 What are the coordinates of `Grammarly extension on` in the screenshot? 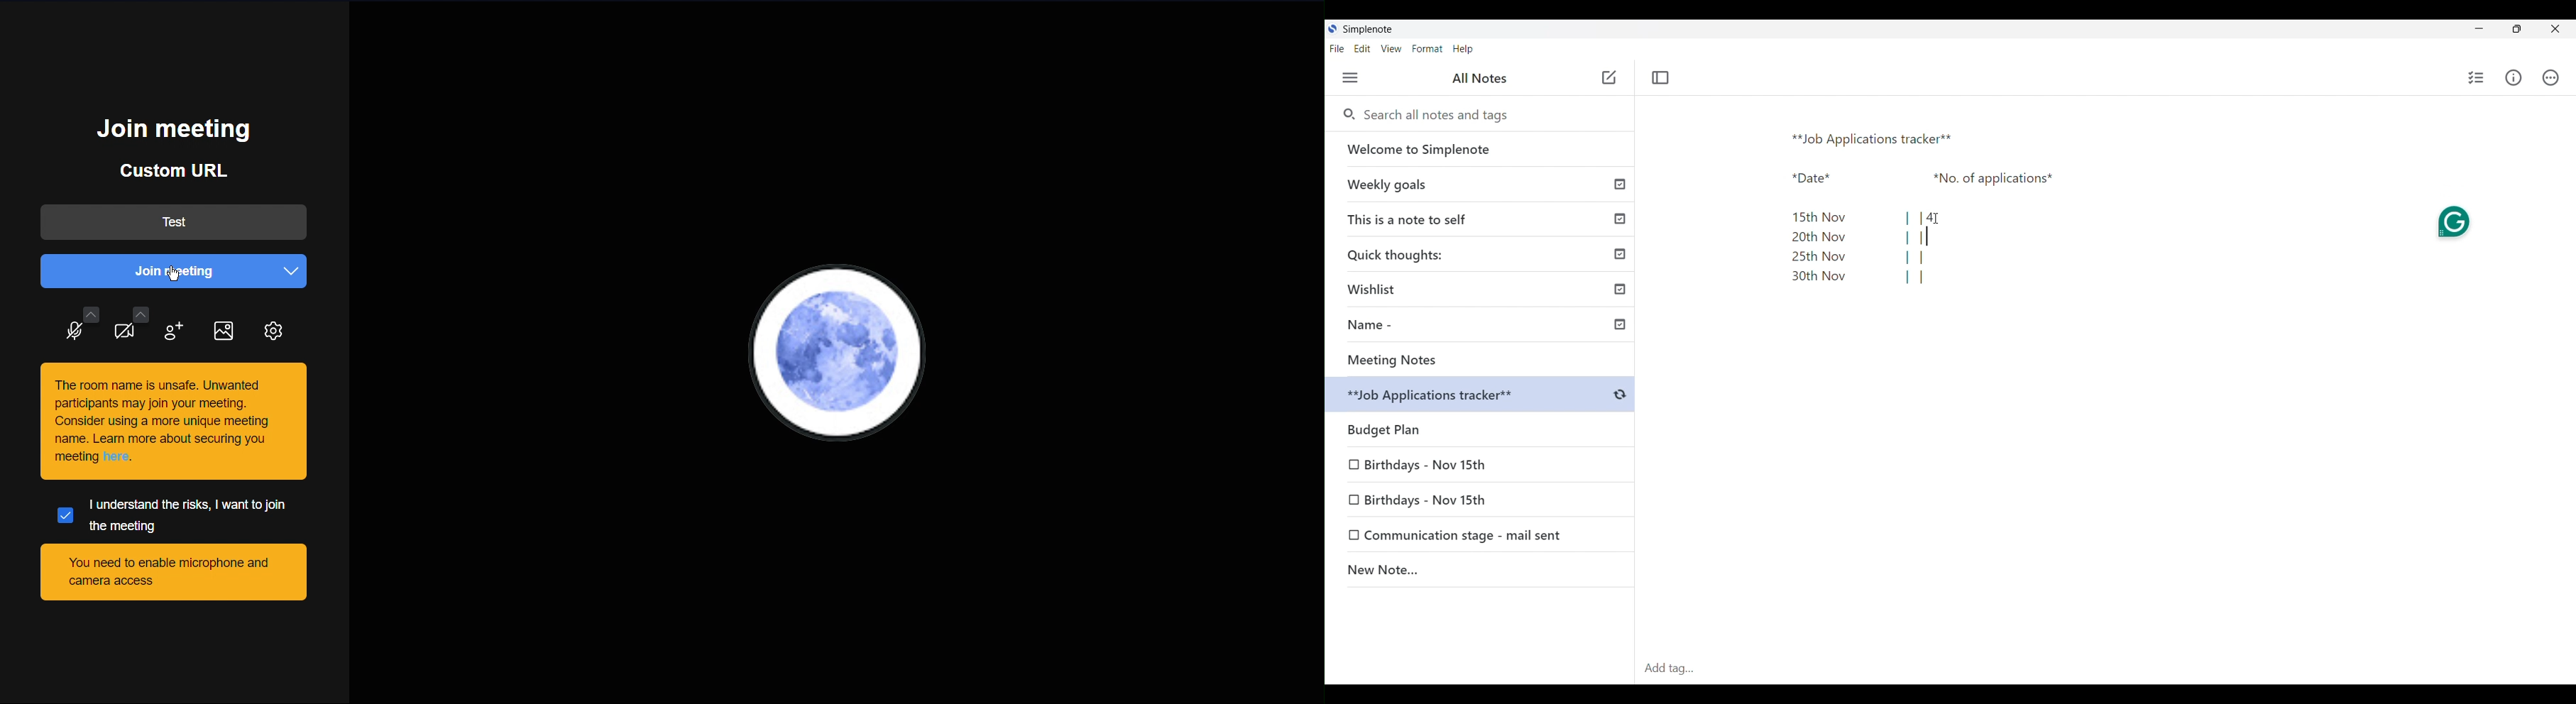 It's located at (2455, 220).